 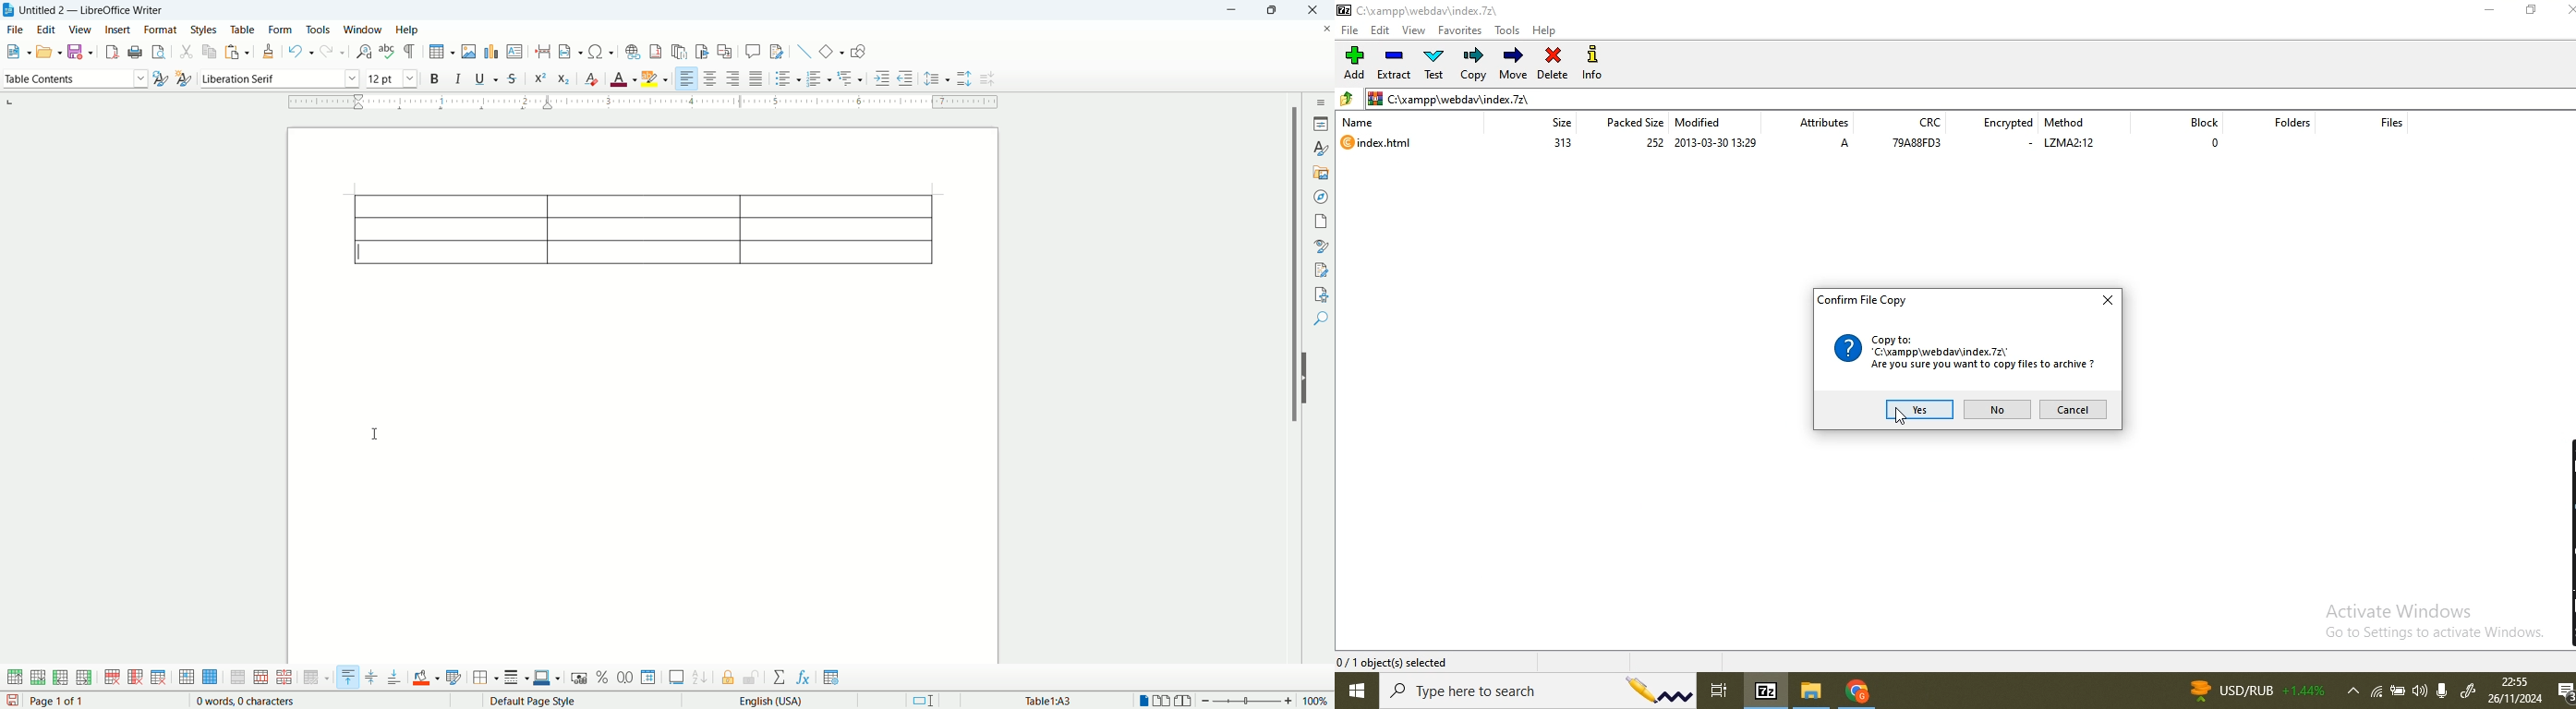 What do you see at coordinates (348, 677) in the screenshot?
I see `align top` at bounding box center [348, 677].